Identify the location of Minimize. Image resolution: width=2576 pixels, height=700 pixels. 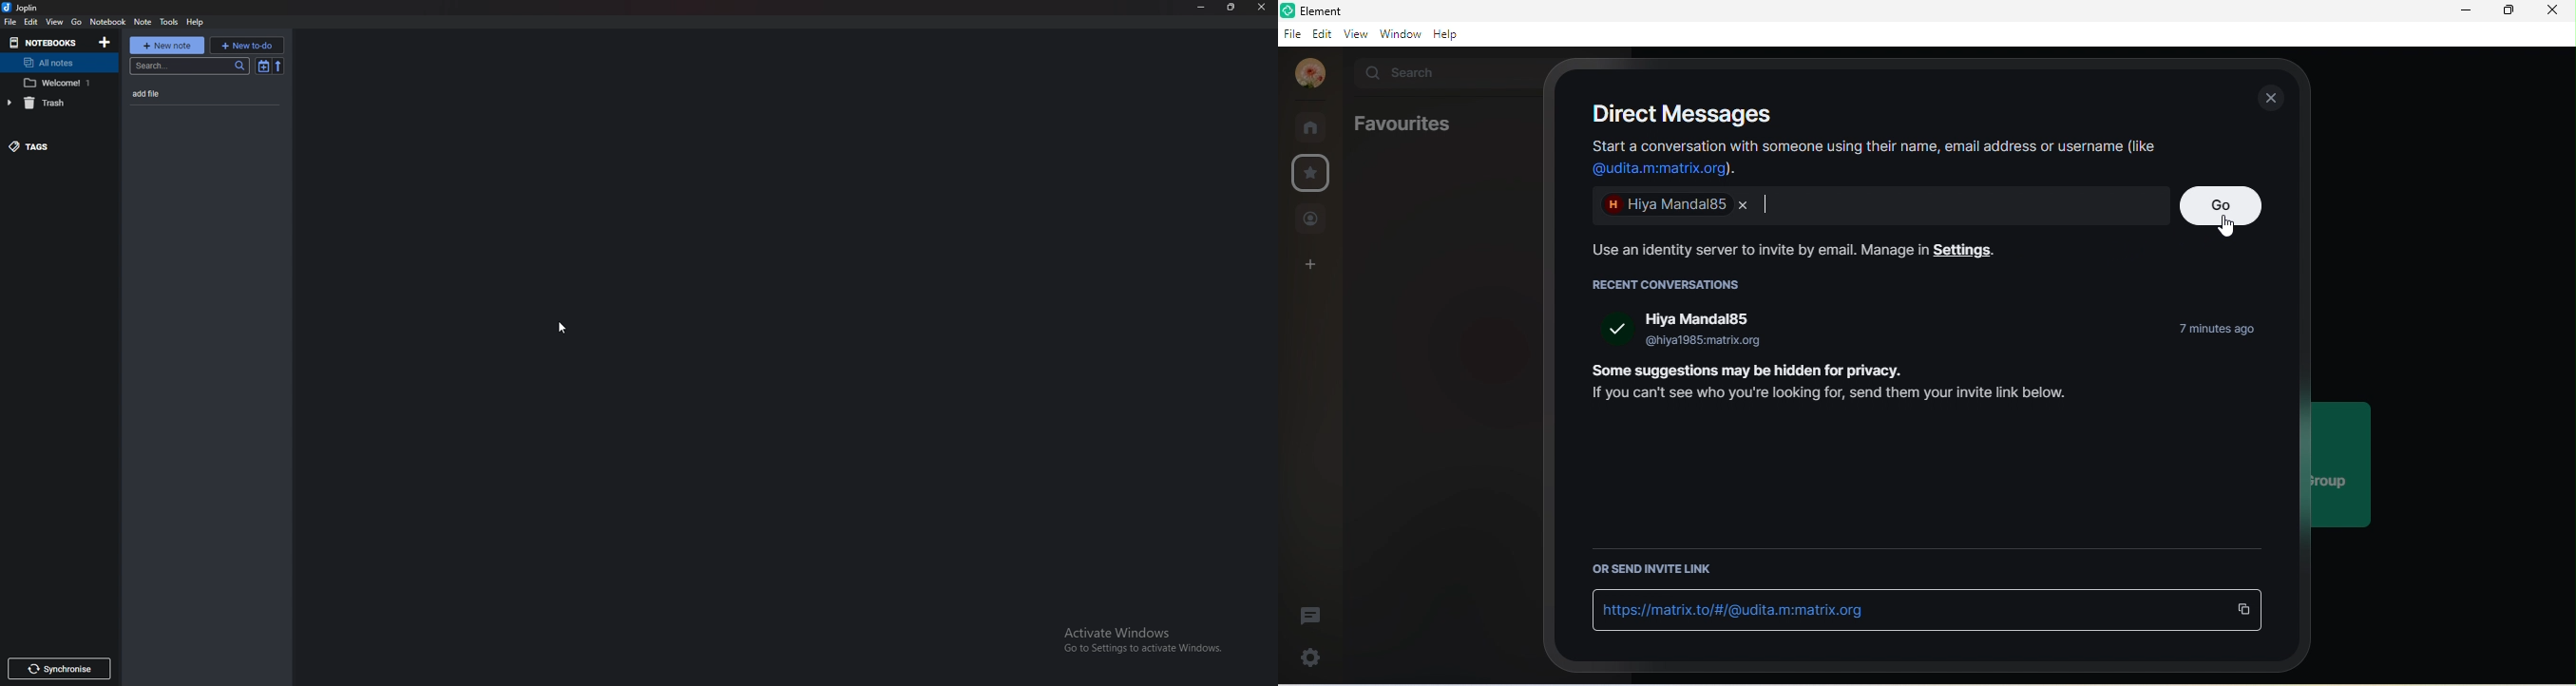
(1204, 7).